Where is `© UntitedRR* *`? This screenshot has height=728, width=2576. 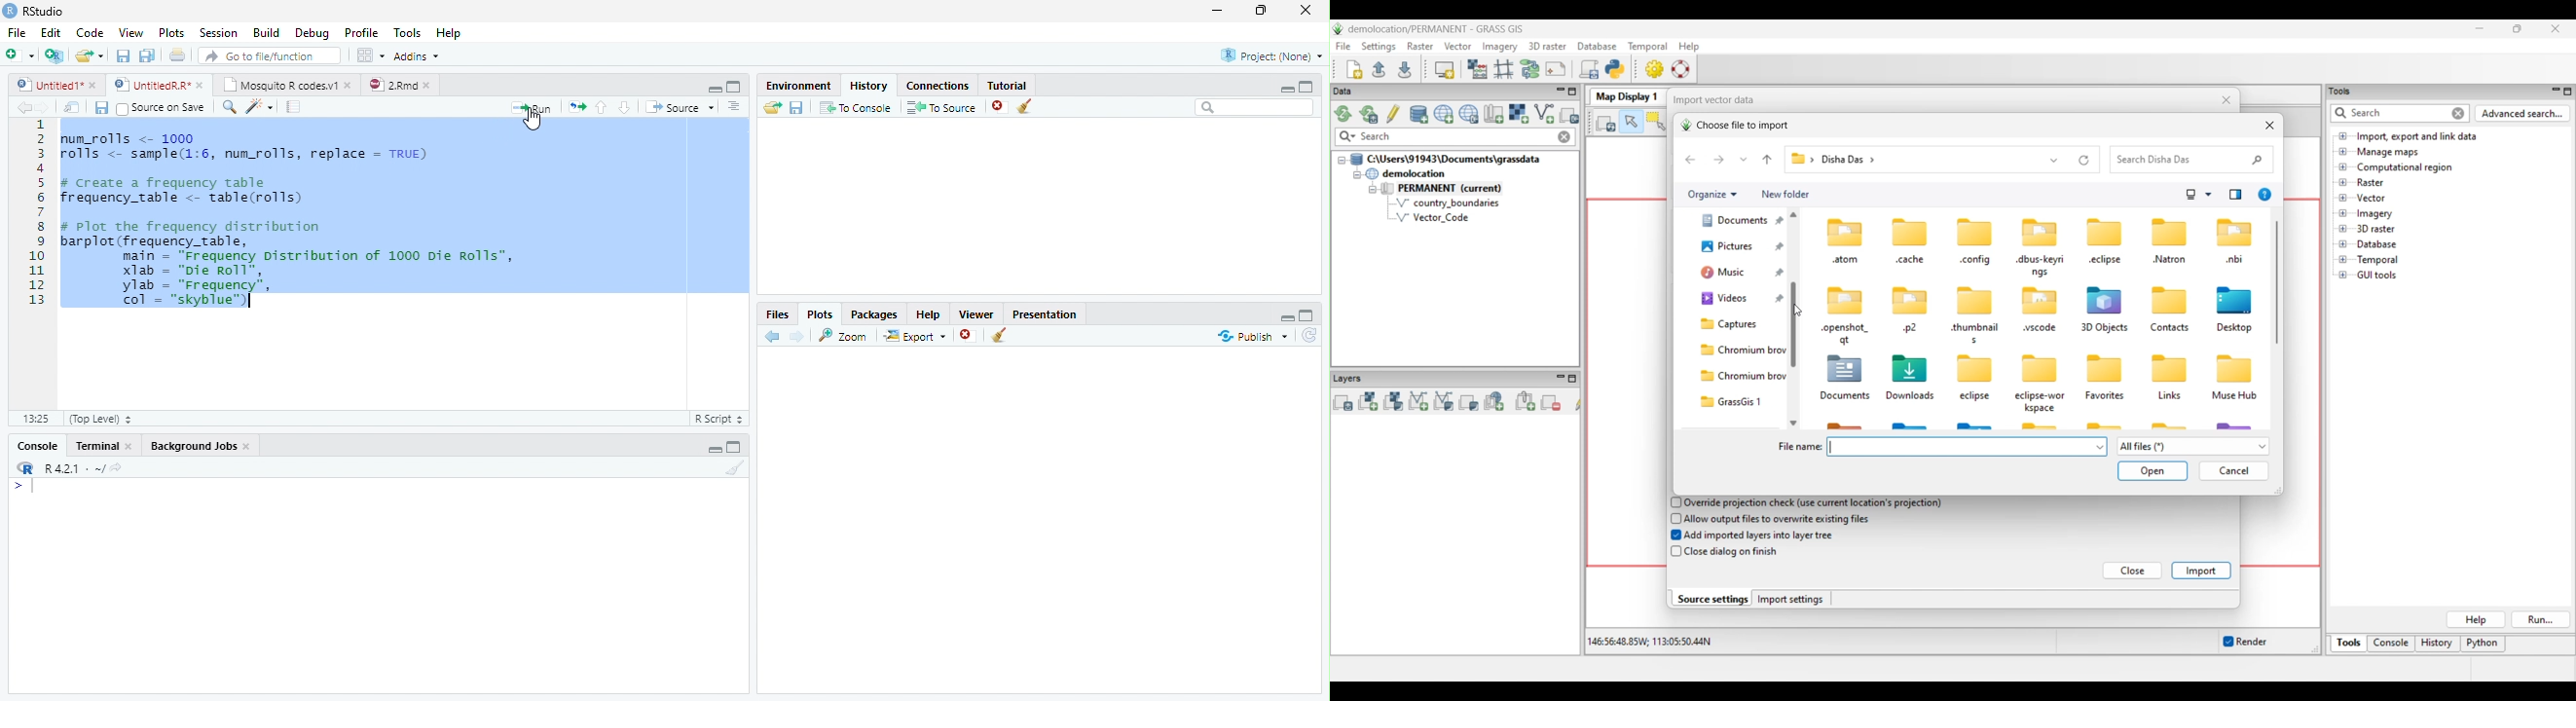 © UntitedRR* * is located at coordinates (161, 85).